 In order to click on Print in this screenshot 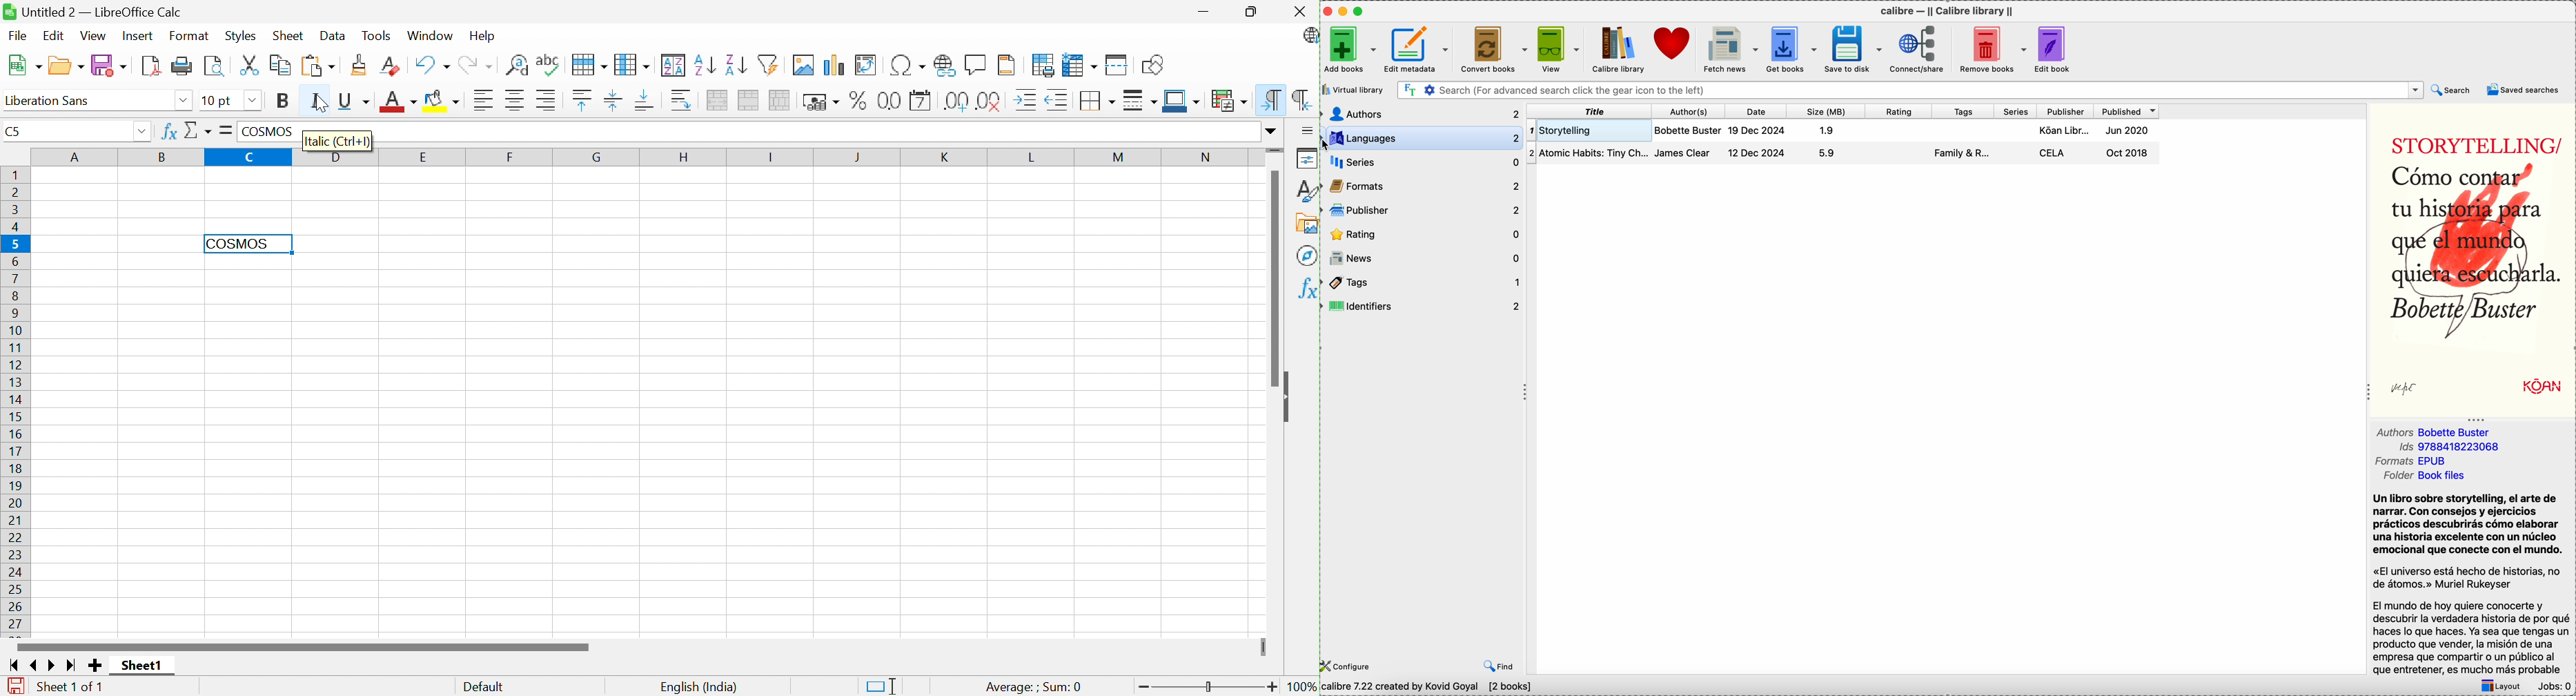, I will do `click(182, 66)`.